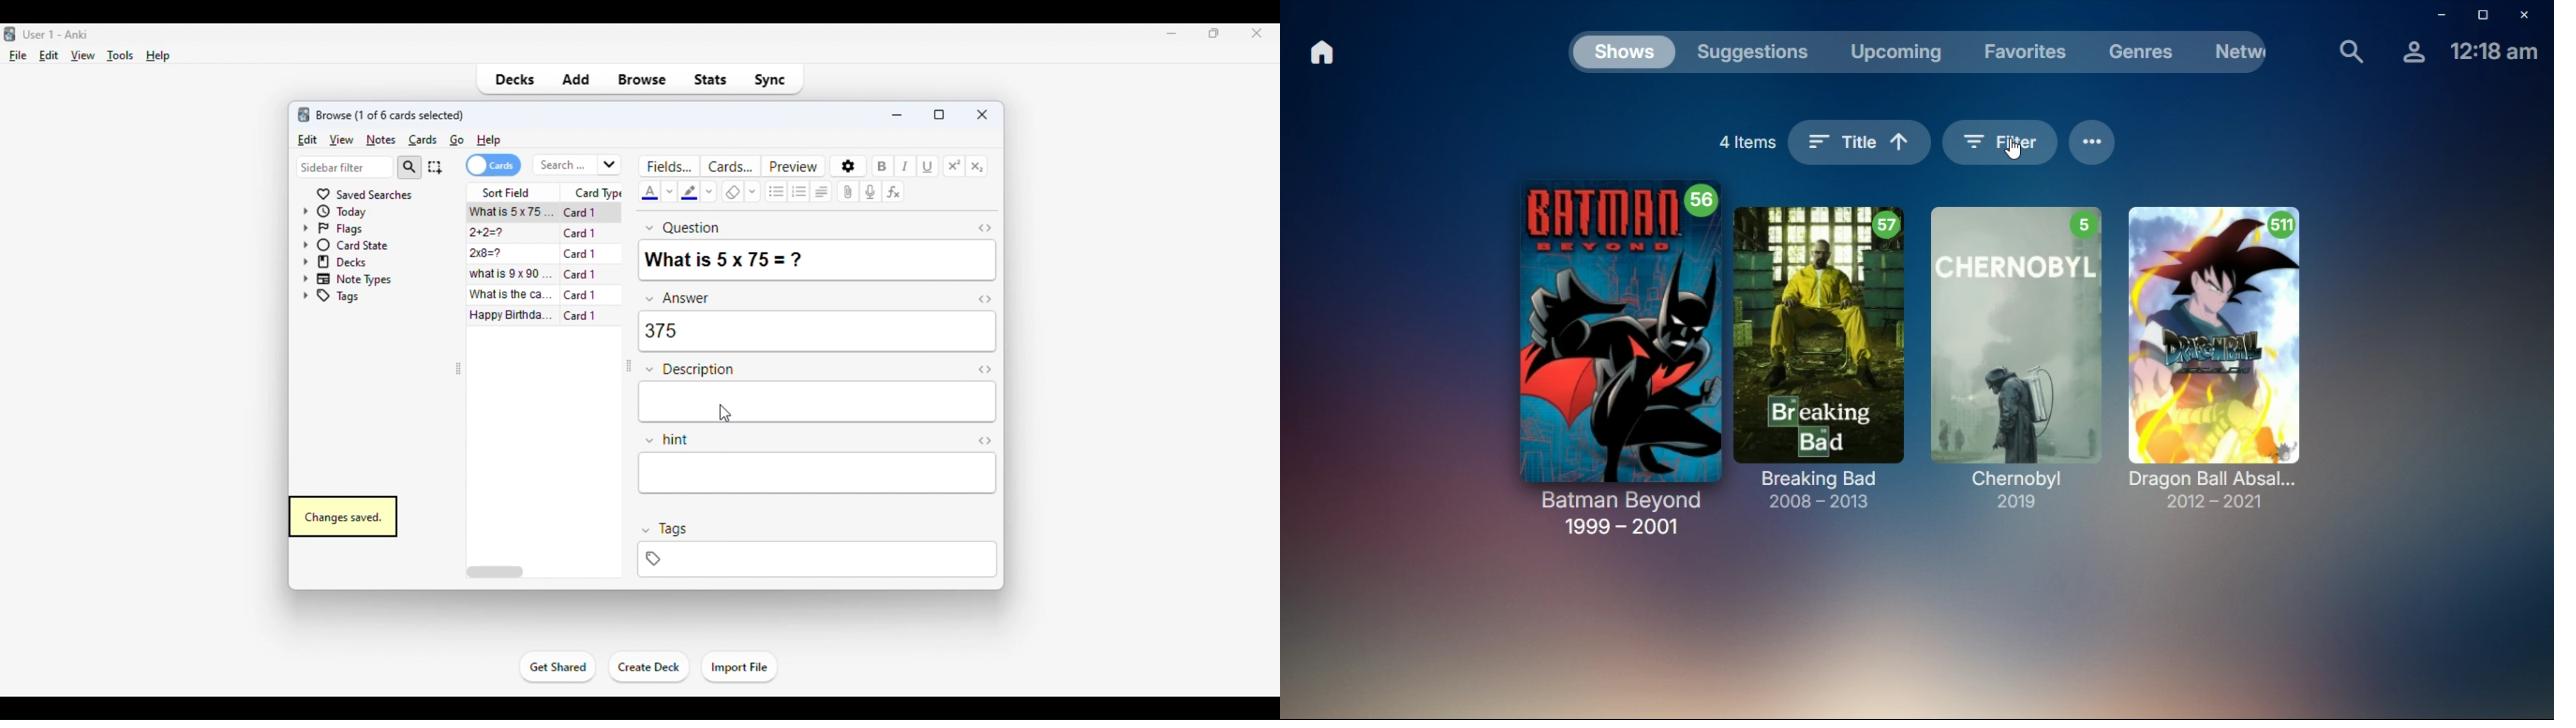 Image resolution: width=2576 pixels, height=728 pixels. What do you see at coordinates (597, 193) in the screenshot?
I see `card type` at bounding box center [597, 193].